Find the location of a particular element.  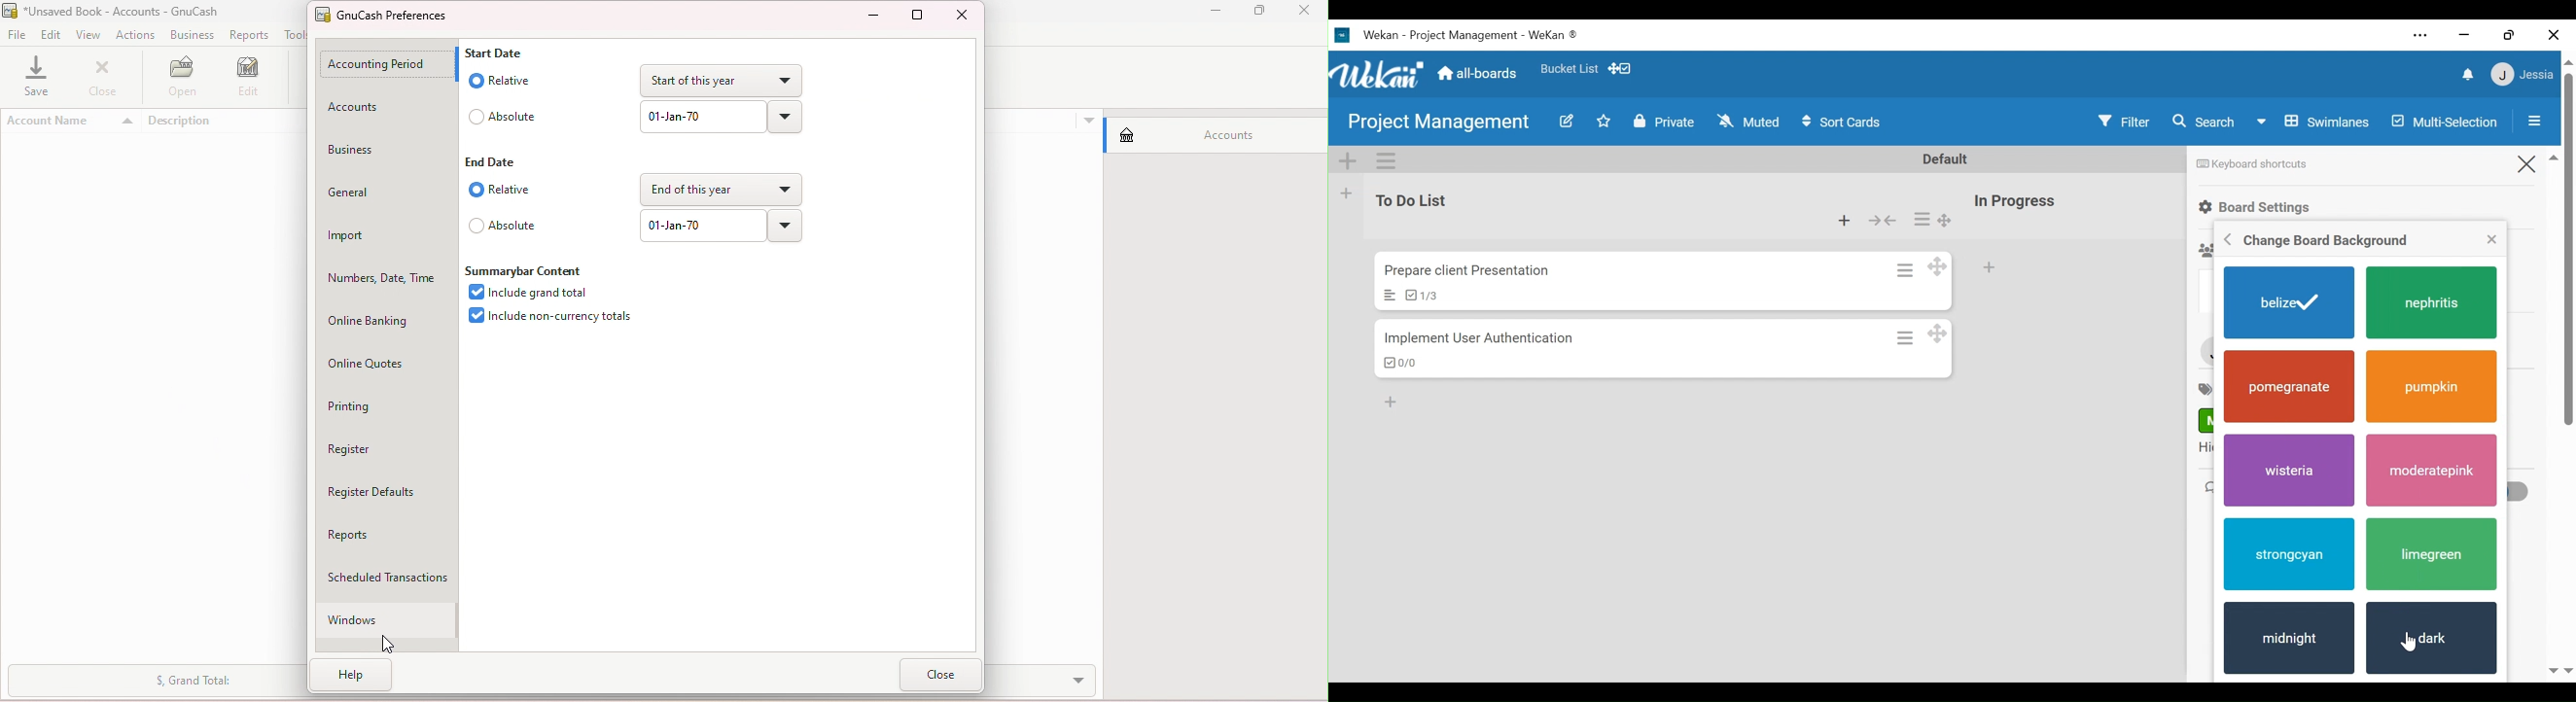

Board settings is located at coordinates (2268, 207).